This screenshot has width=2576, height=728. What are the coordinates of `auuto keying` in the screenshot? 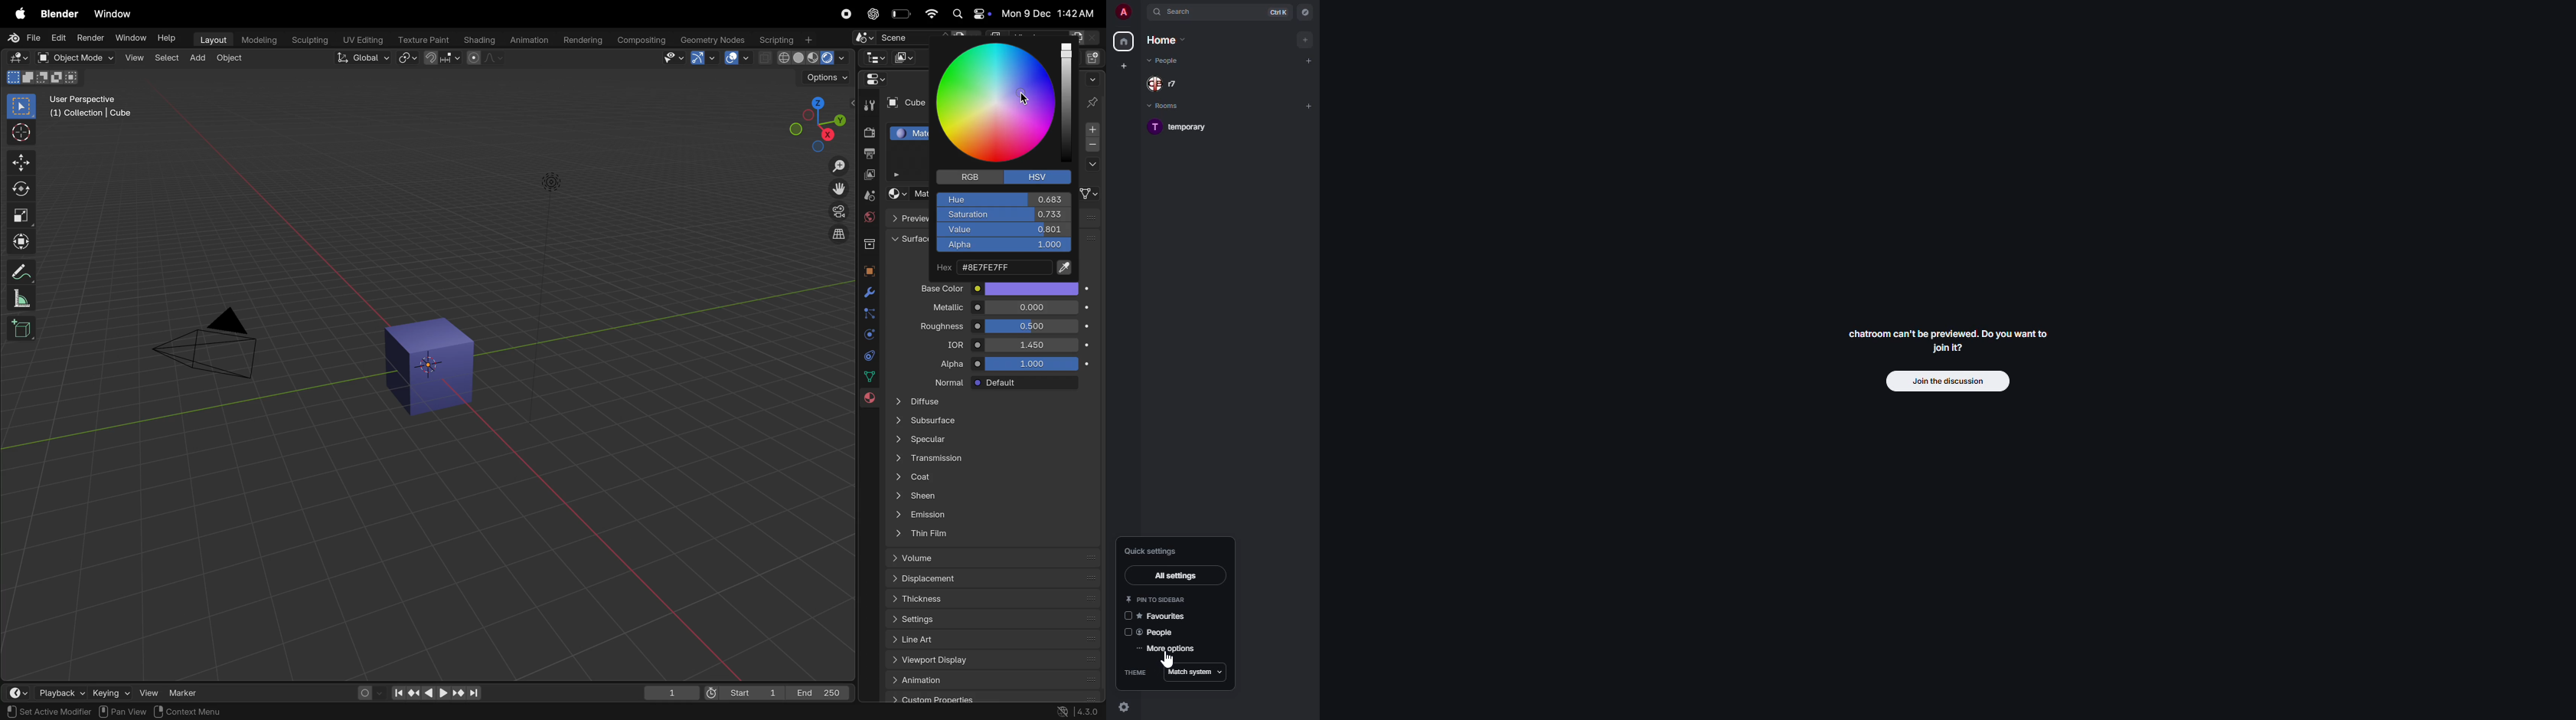 It's located at (364, 692).